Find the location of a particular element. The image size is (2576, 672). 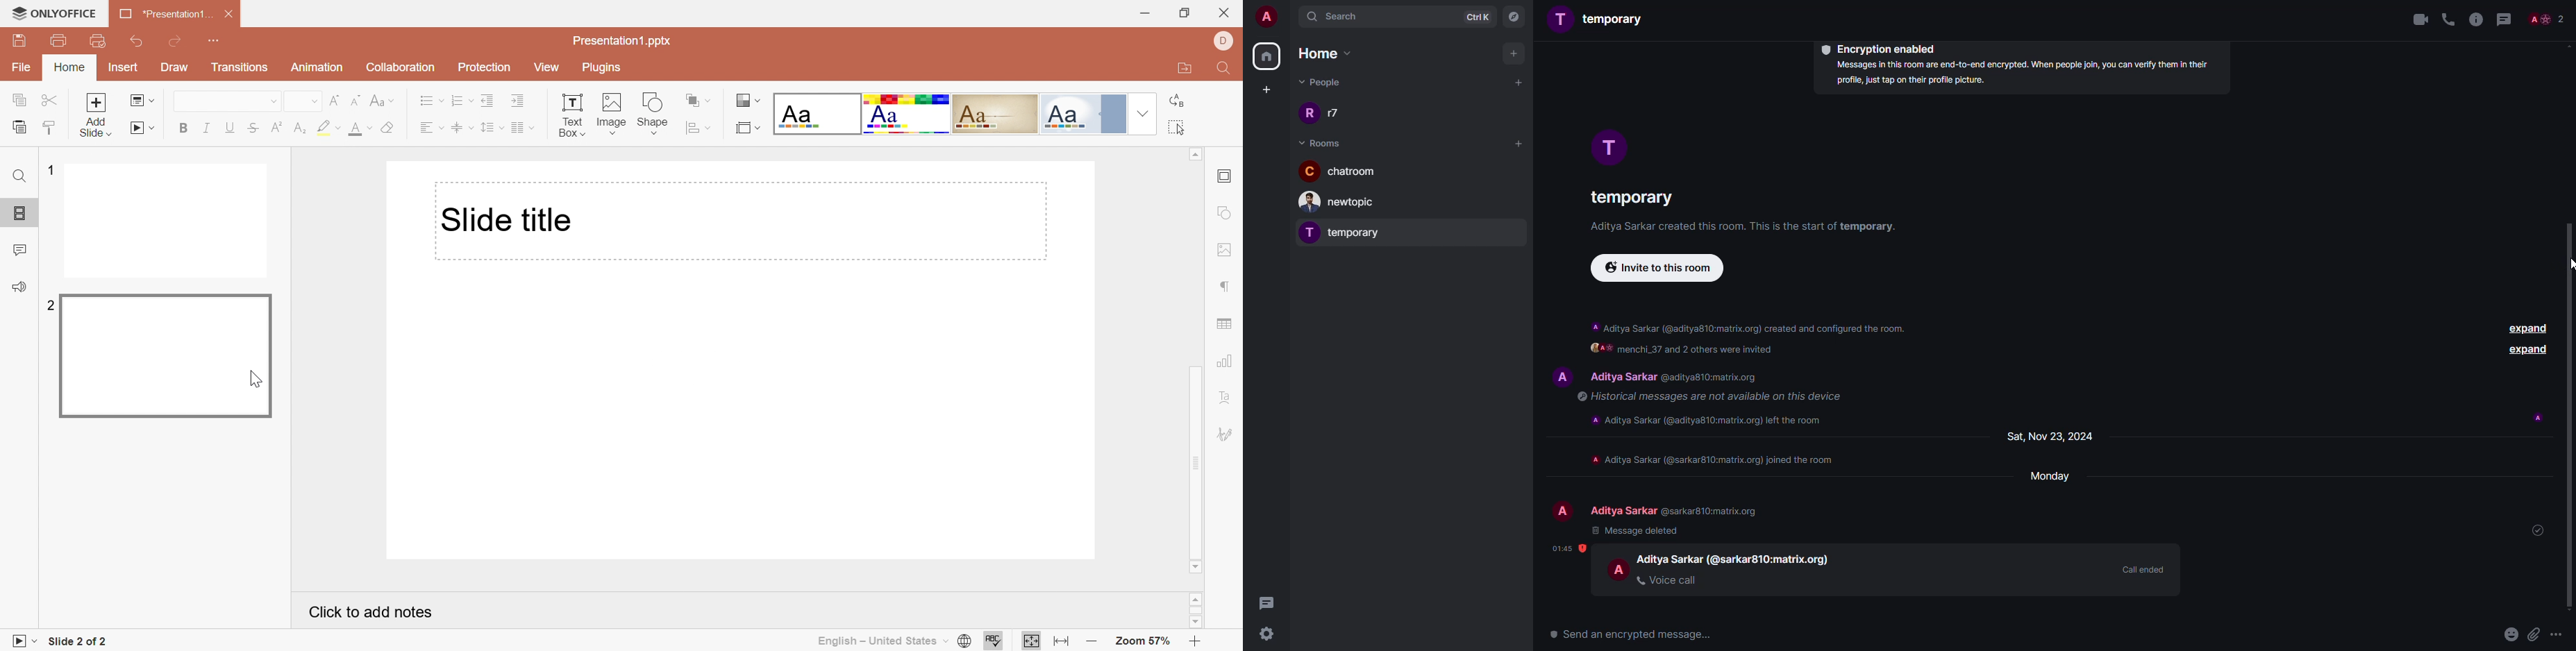

Decrease Indent is located at coordinates (489, 100).